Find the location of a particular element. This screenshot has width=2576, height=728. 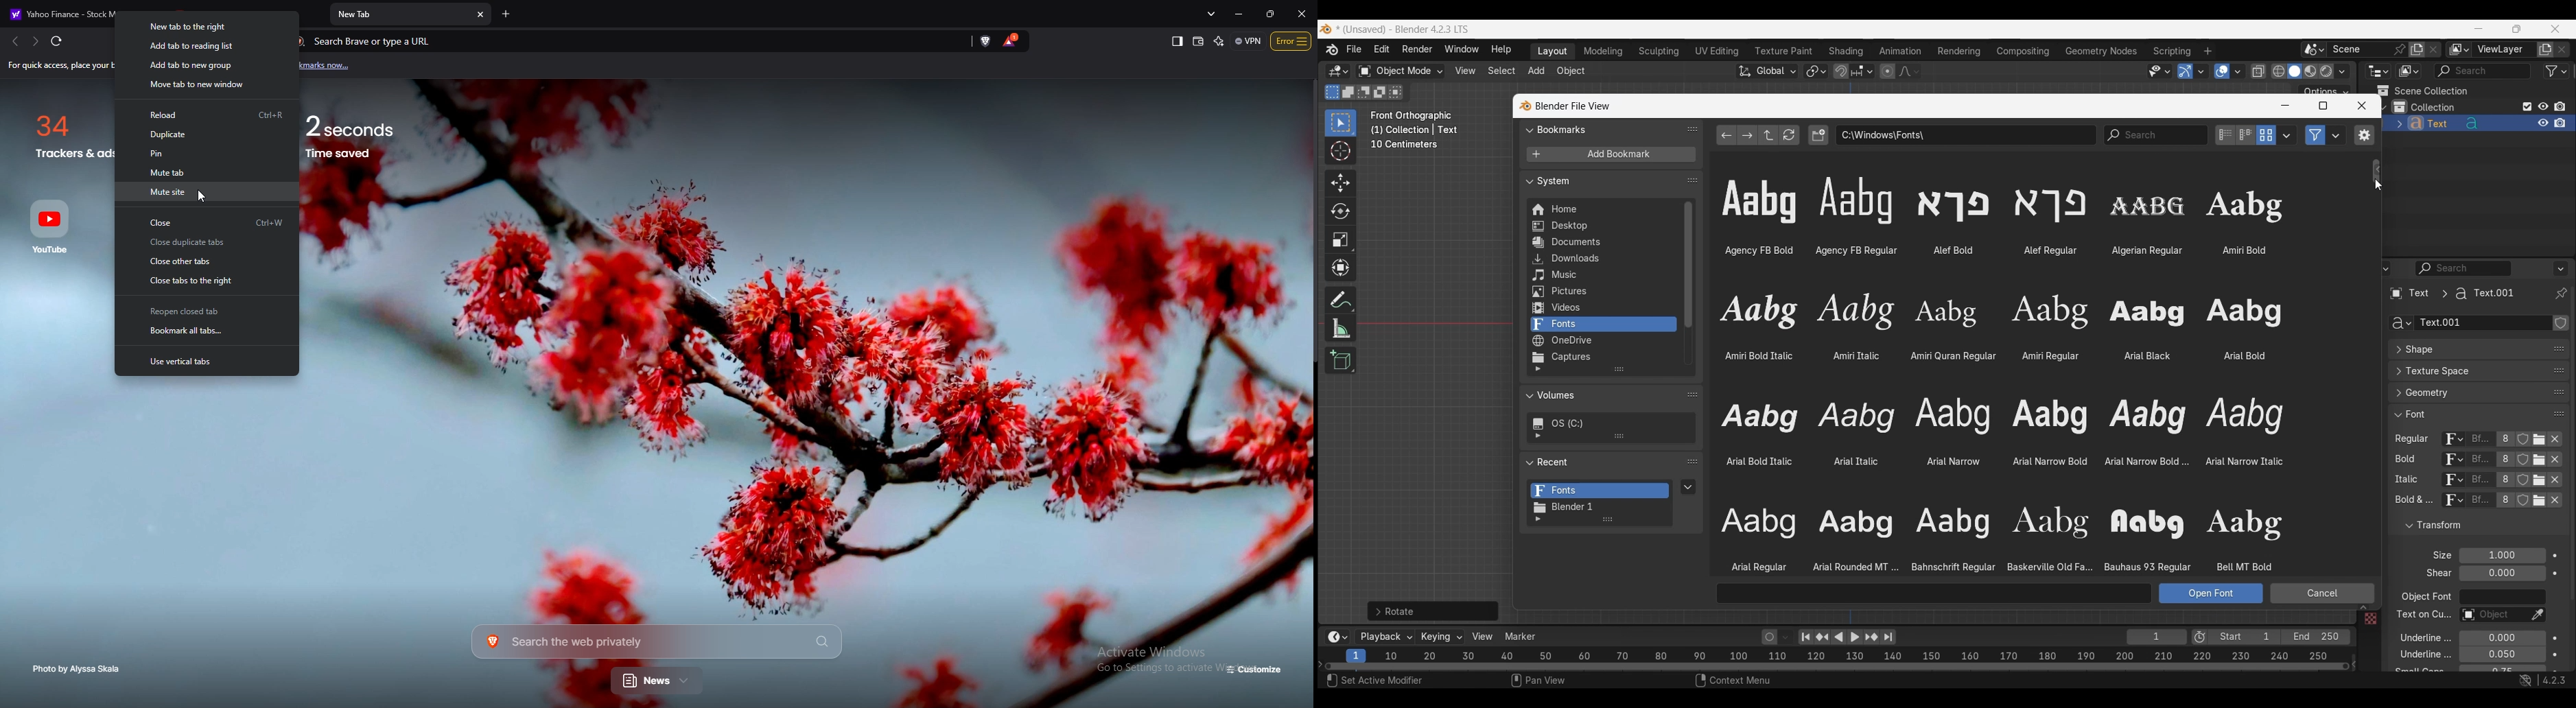

Eyedropper data-block is located at coordinates (2537, 616).